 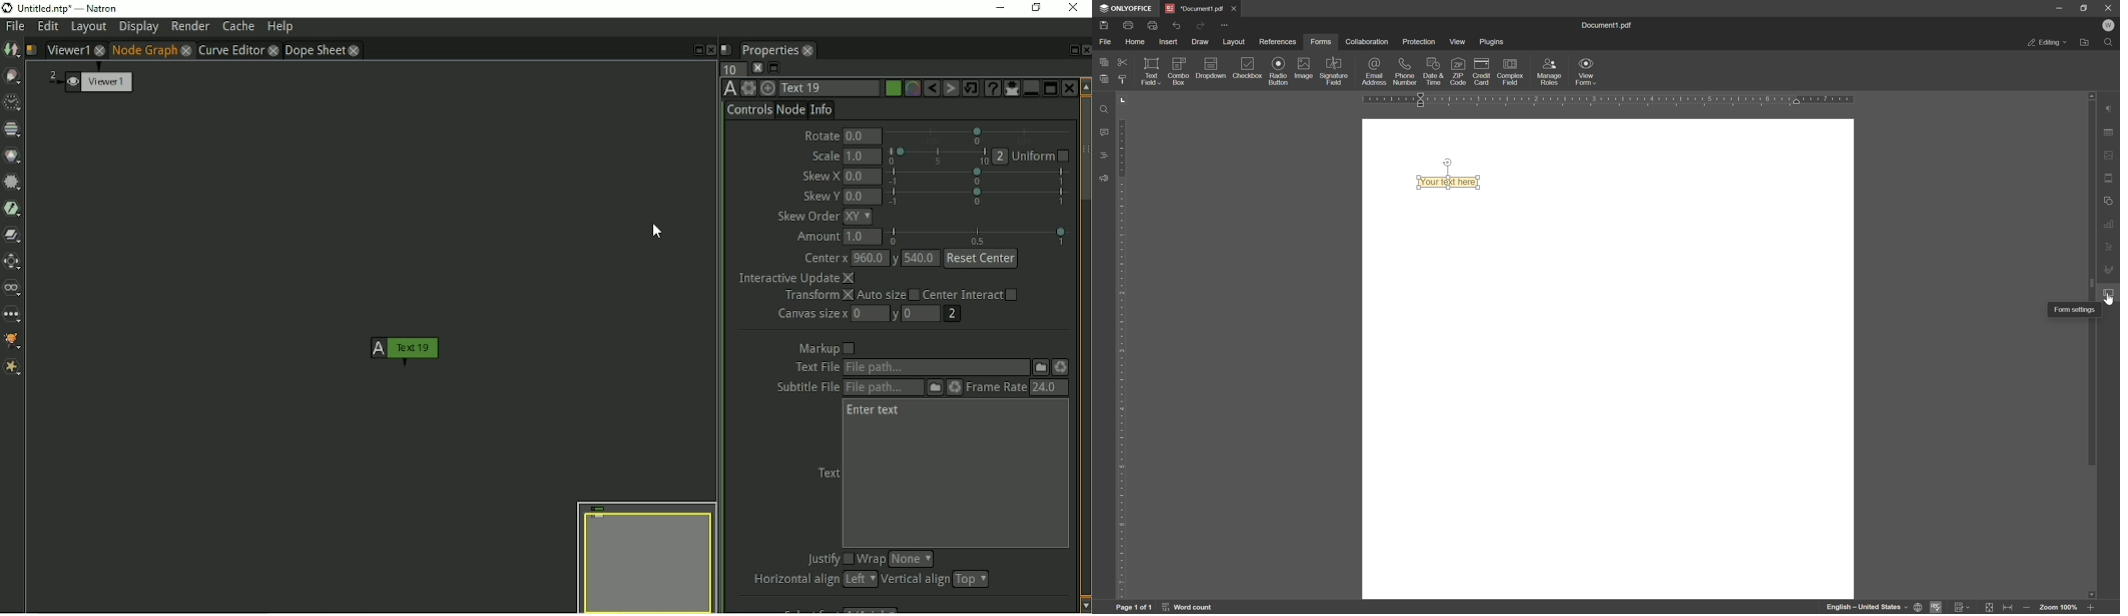 What do you see at coordinates (2112, 108) in the screenshot?
I see `paragraph settings` at bounding box center [2112, 108].